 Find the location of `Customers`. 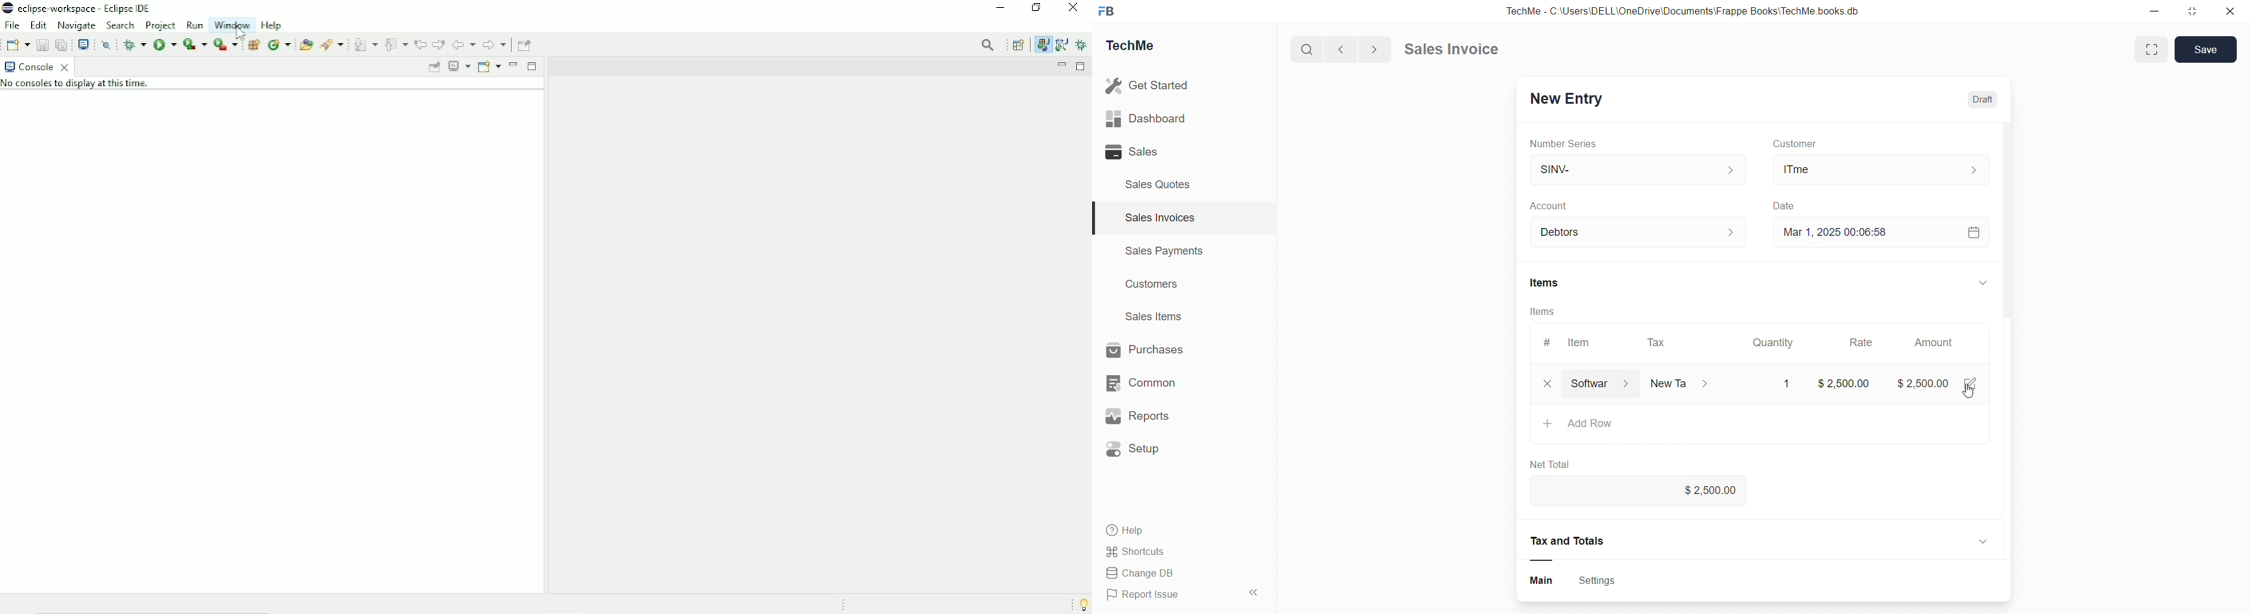

Customers is located at coordinates (1158, 287).